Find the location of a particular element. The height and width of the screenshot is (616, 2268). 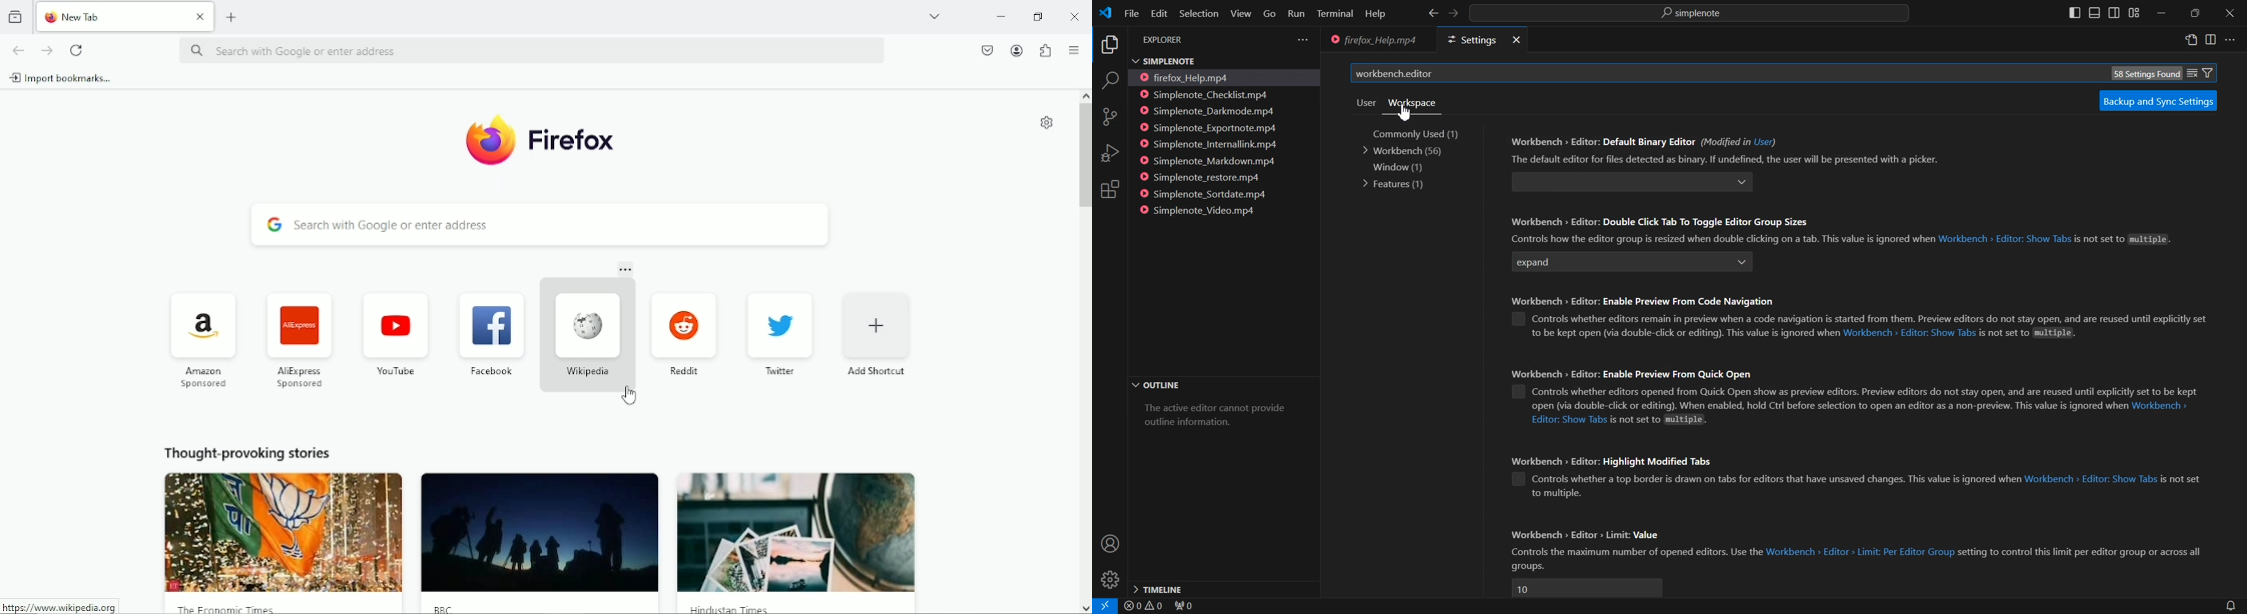

Add shortcut is located at coordinates (876, 332).